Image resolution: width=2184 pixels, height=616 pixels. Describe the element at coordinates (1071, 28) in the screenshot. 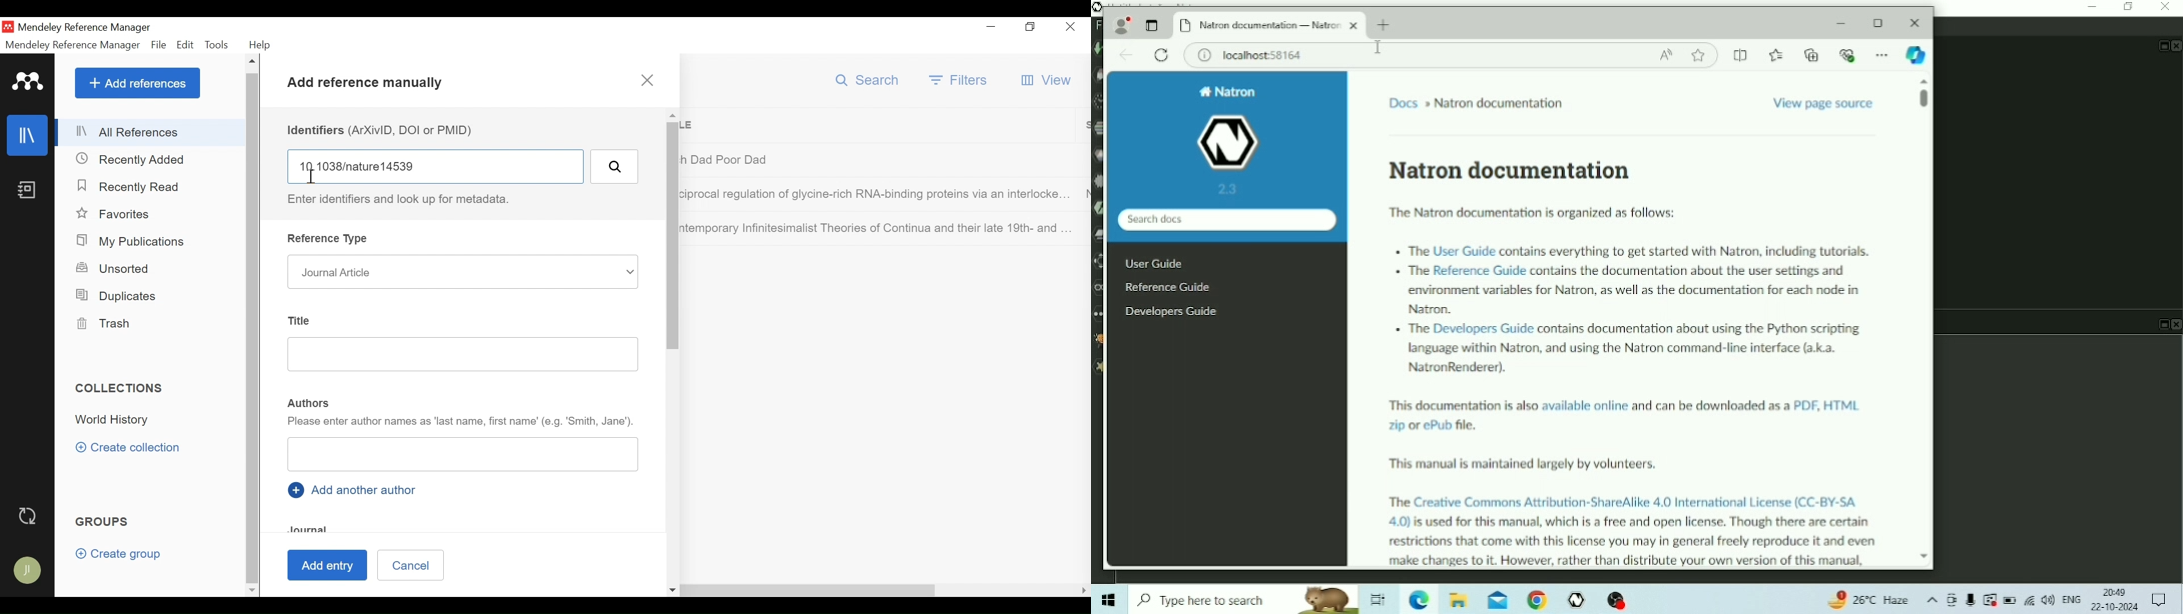

I see `Close` at that location.